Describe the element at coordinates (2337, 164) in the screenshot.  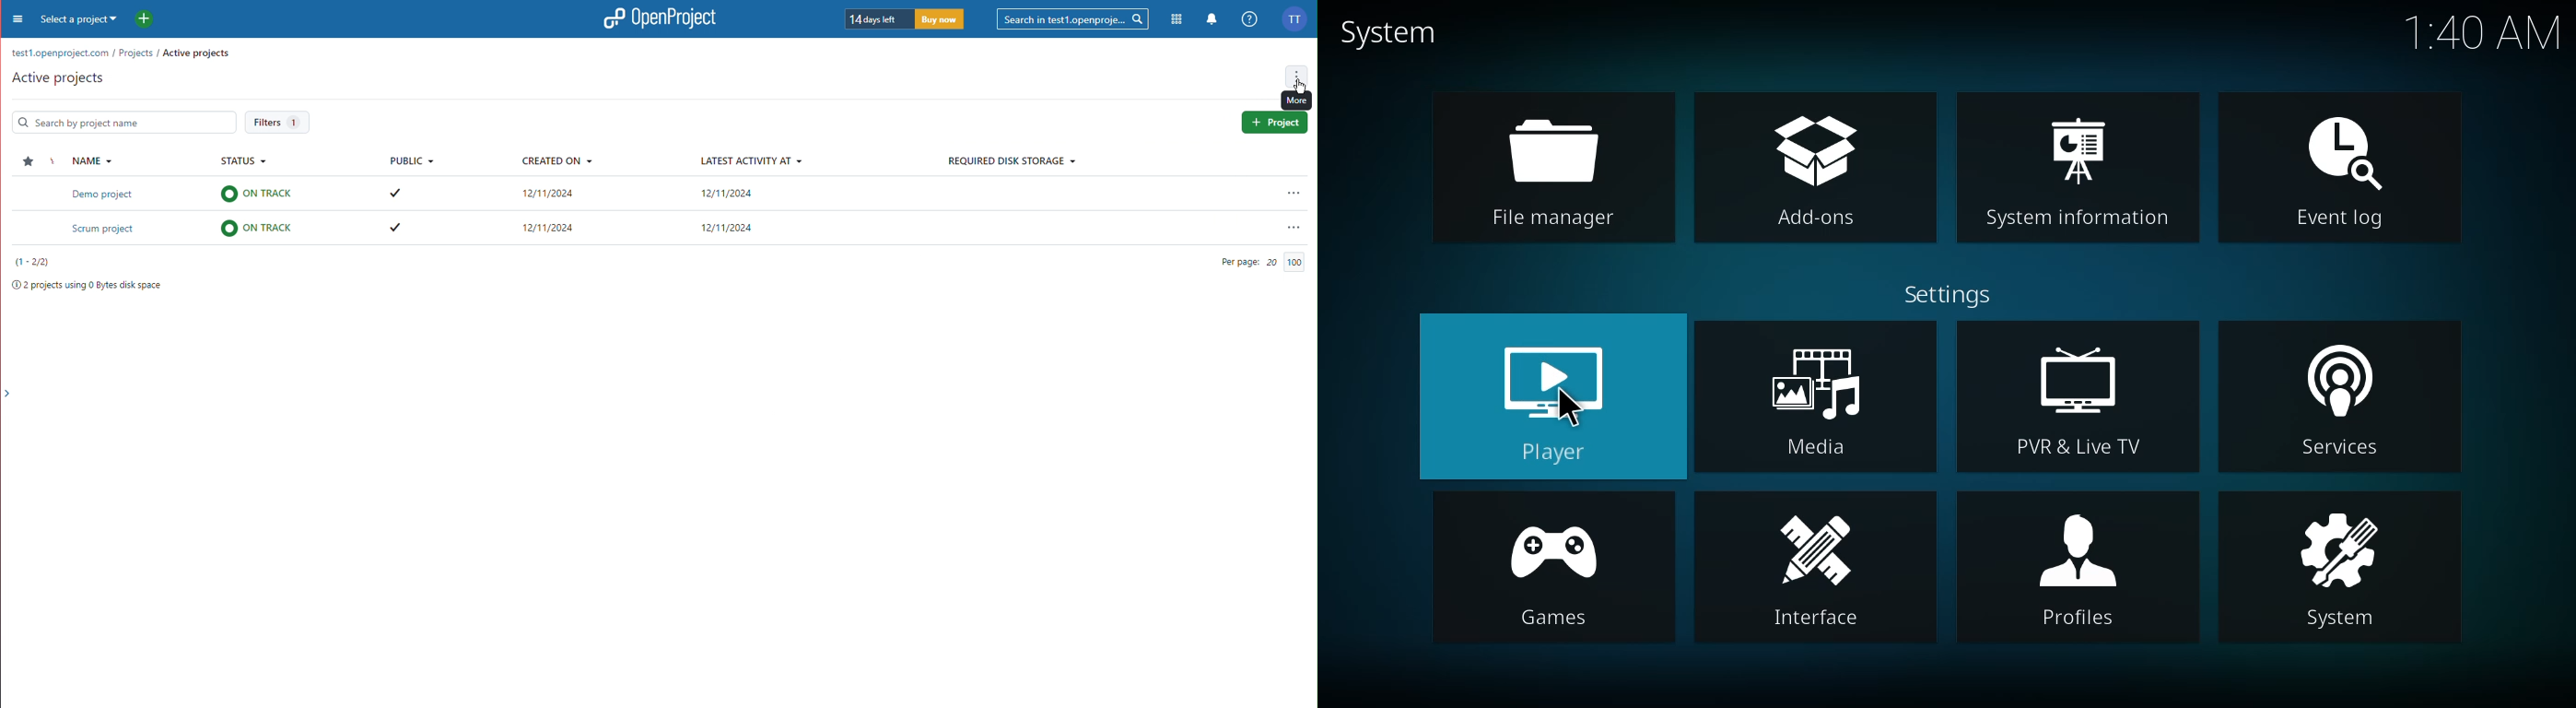
I see `event log` at that location.